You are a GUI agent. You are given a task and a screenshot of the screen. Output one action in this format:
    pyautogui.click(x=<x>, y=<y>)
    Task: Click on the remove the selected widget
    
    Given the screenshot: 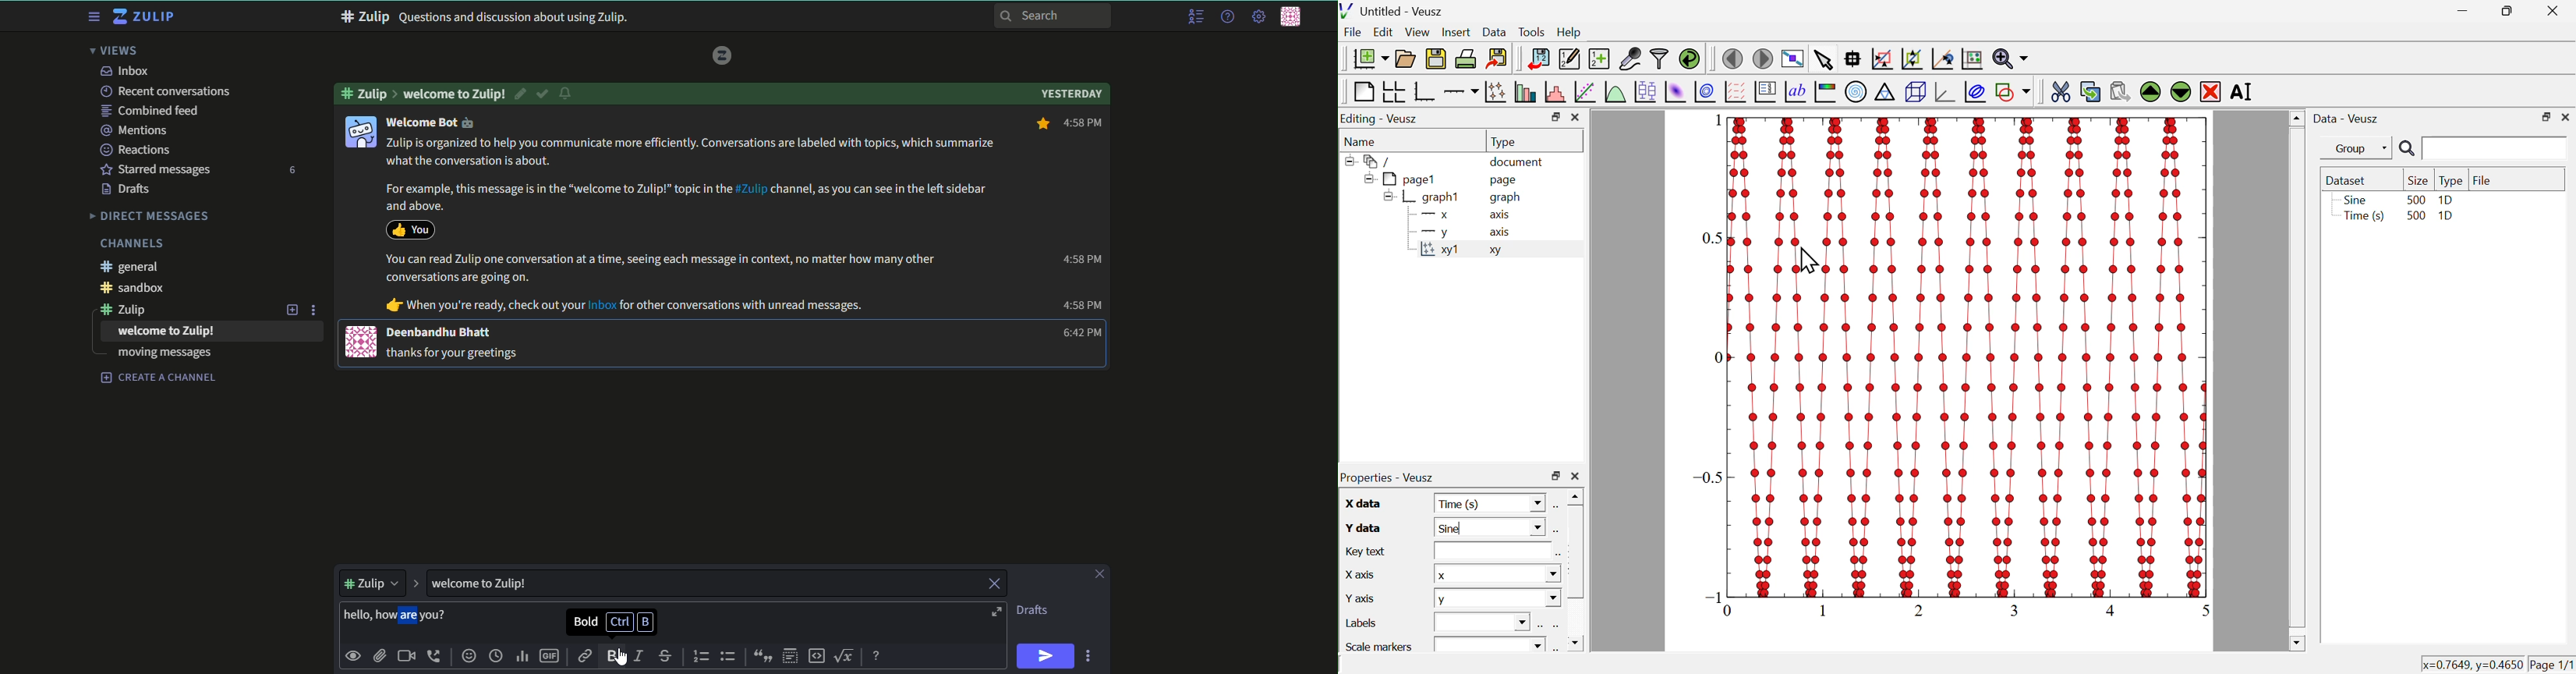 What is the action you would take?
    pyautogui.click(x=2211, y=91)
    